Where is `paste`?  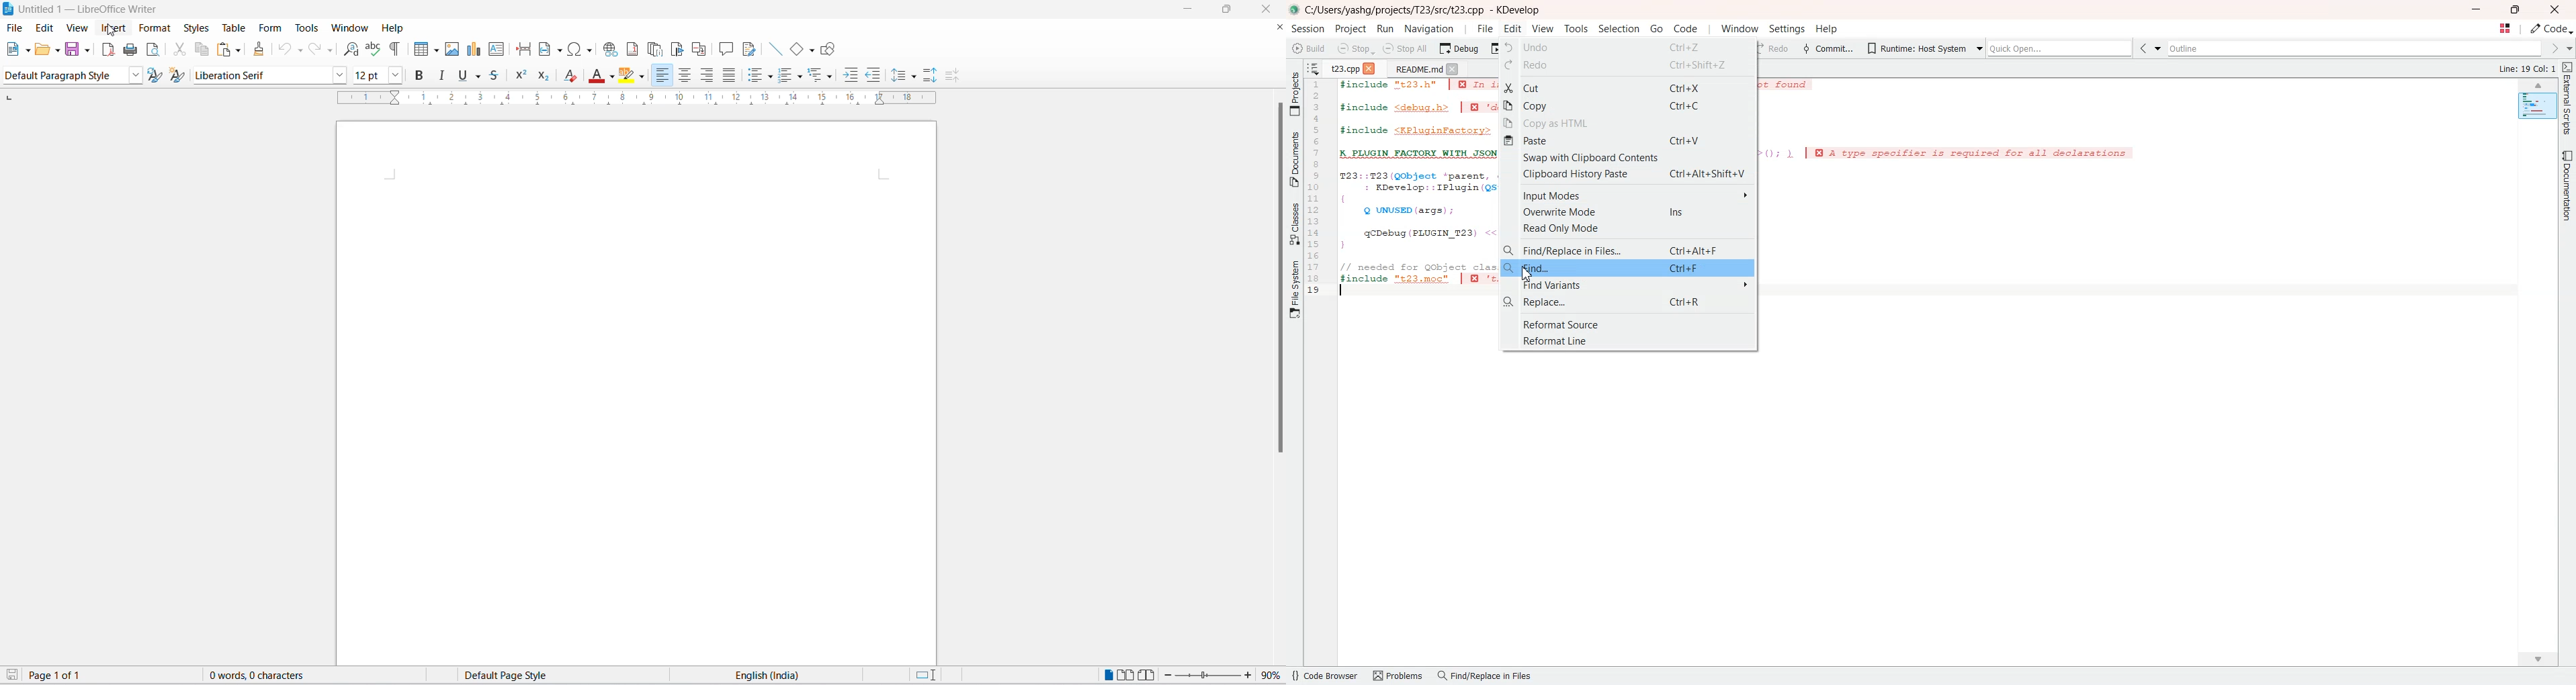
paste is located at coordinates (222, 50).